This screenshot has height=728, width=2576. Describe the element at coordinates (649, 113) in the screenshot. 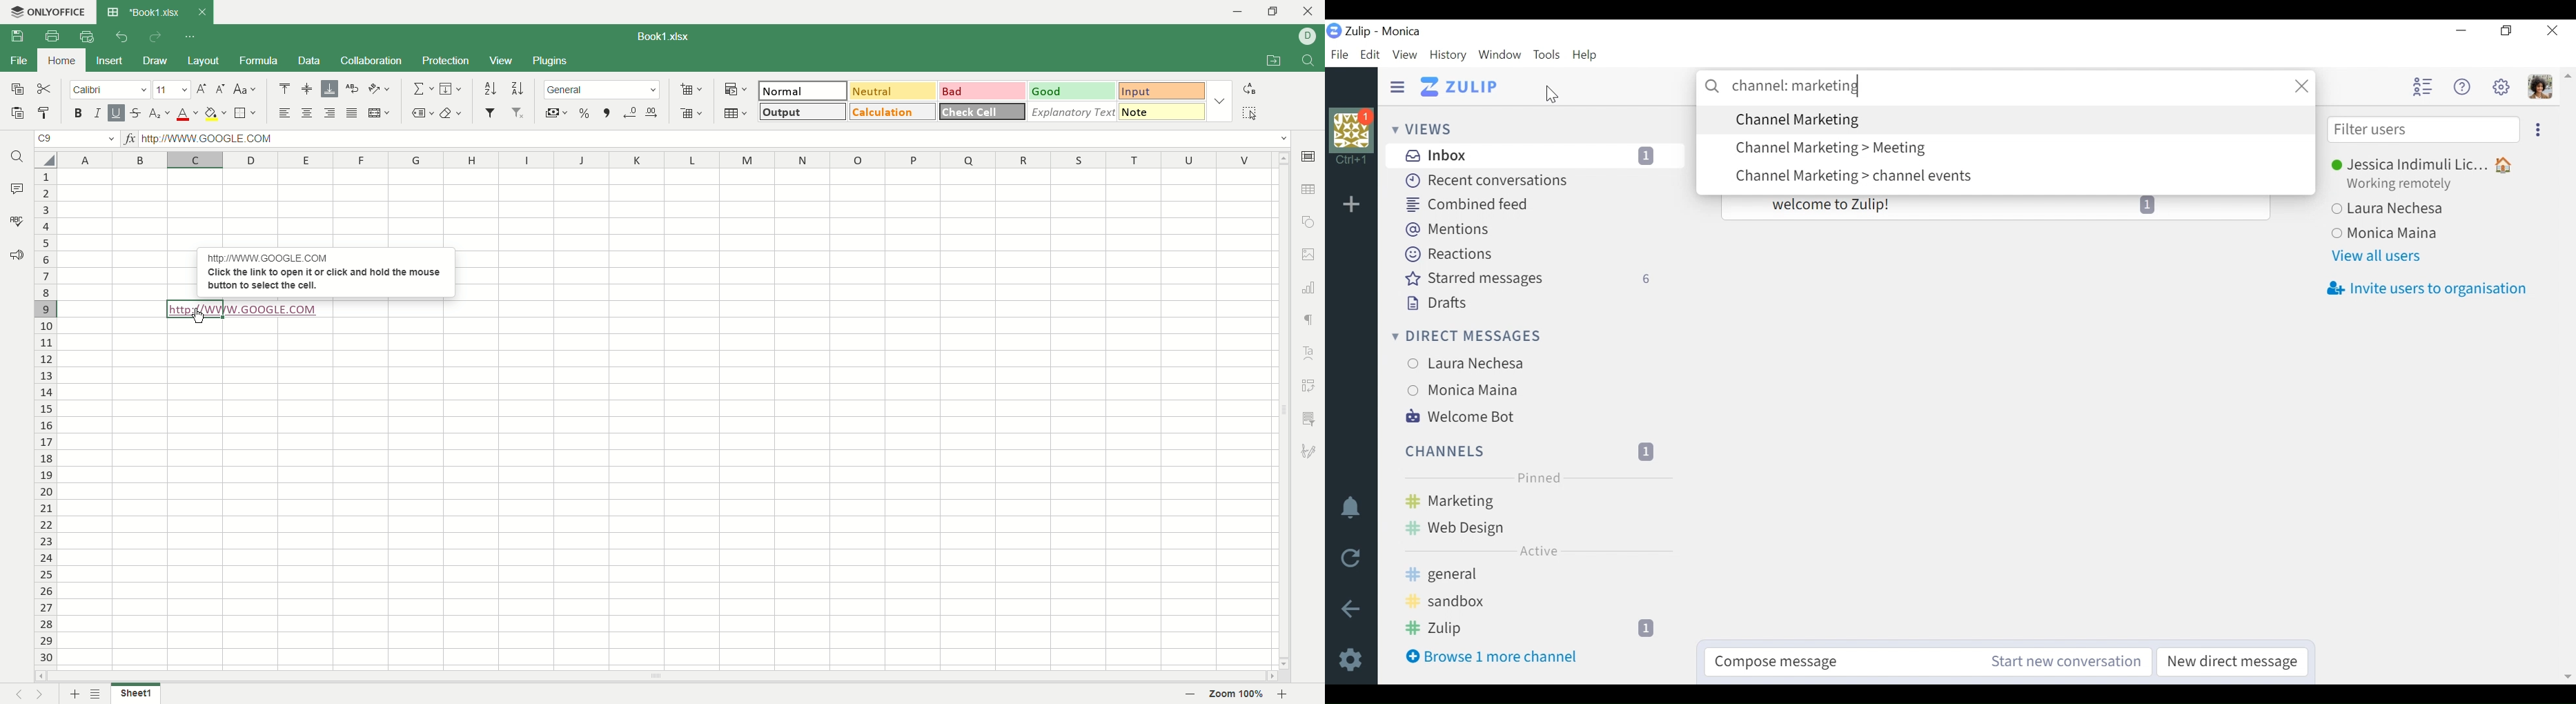

I see `increase decimal` at that location.